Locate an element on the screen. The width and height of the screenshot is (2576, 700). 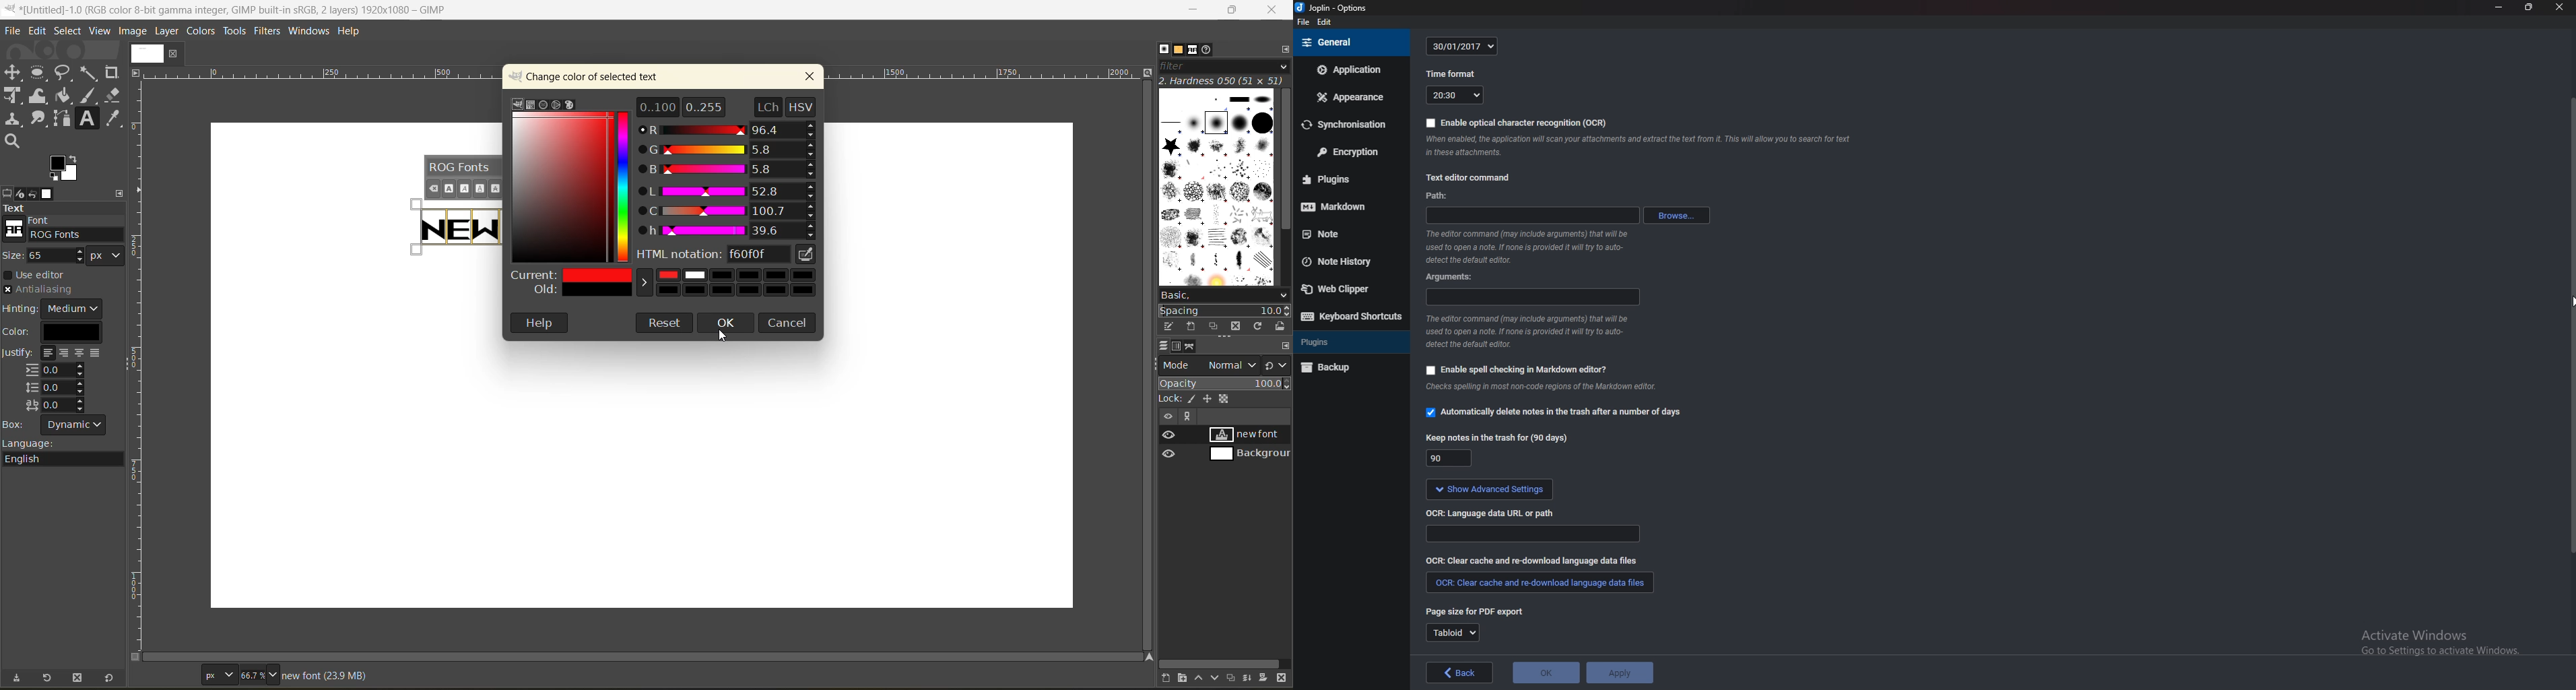
time format is located at coordinates (1451, 75).